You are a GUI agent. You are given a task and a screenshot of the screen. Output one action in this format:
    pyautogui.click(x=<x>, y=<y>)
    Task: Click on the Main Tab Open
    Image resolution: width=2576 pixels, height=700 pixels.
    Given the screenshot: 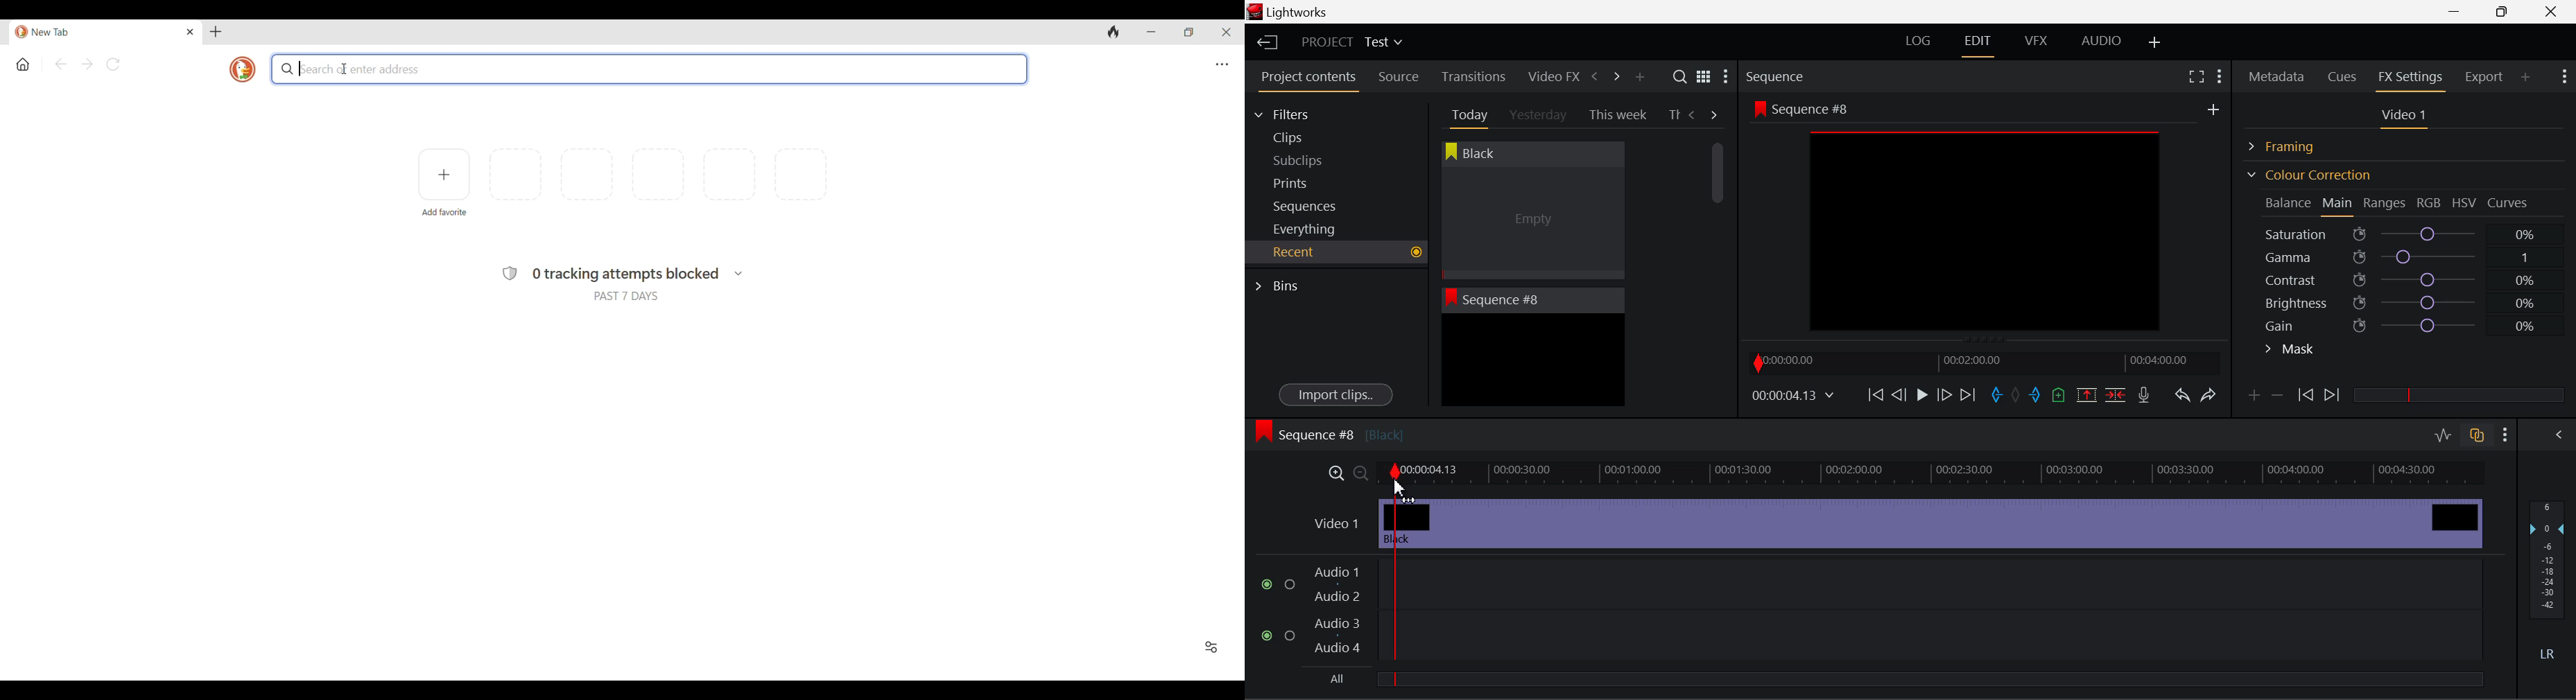 What is the action you would take?
    pyautogui.click(x=2338, y=204)
    